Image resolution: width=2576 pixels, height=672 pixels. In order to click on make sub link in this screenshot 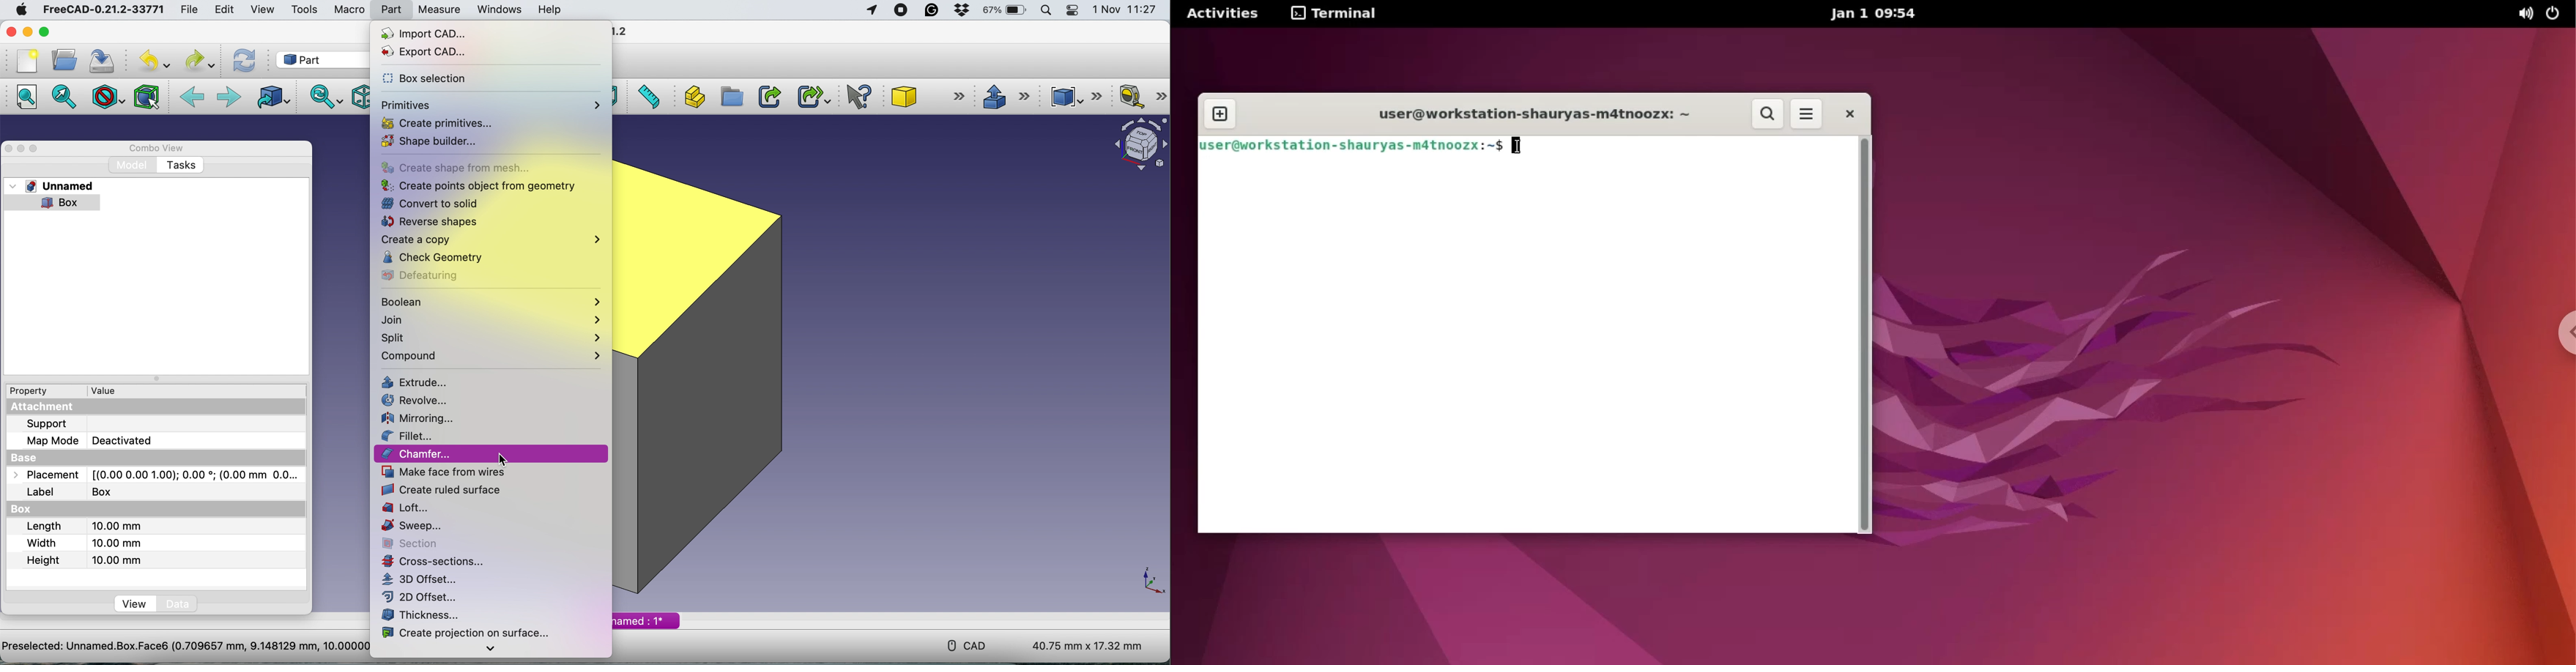, I will do `click(813, 97)`.